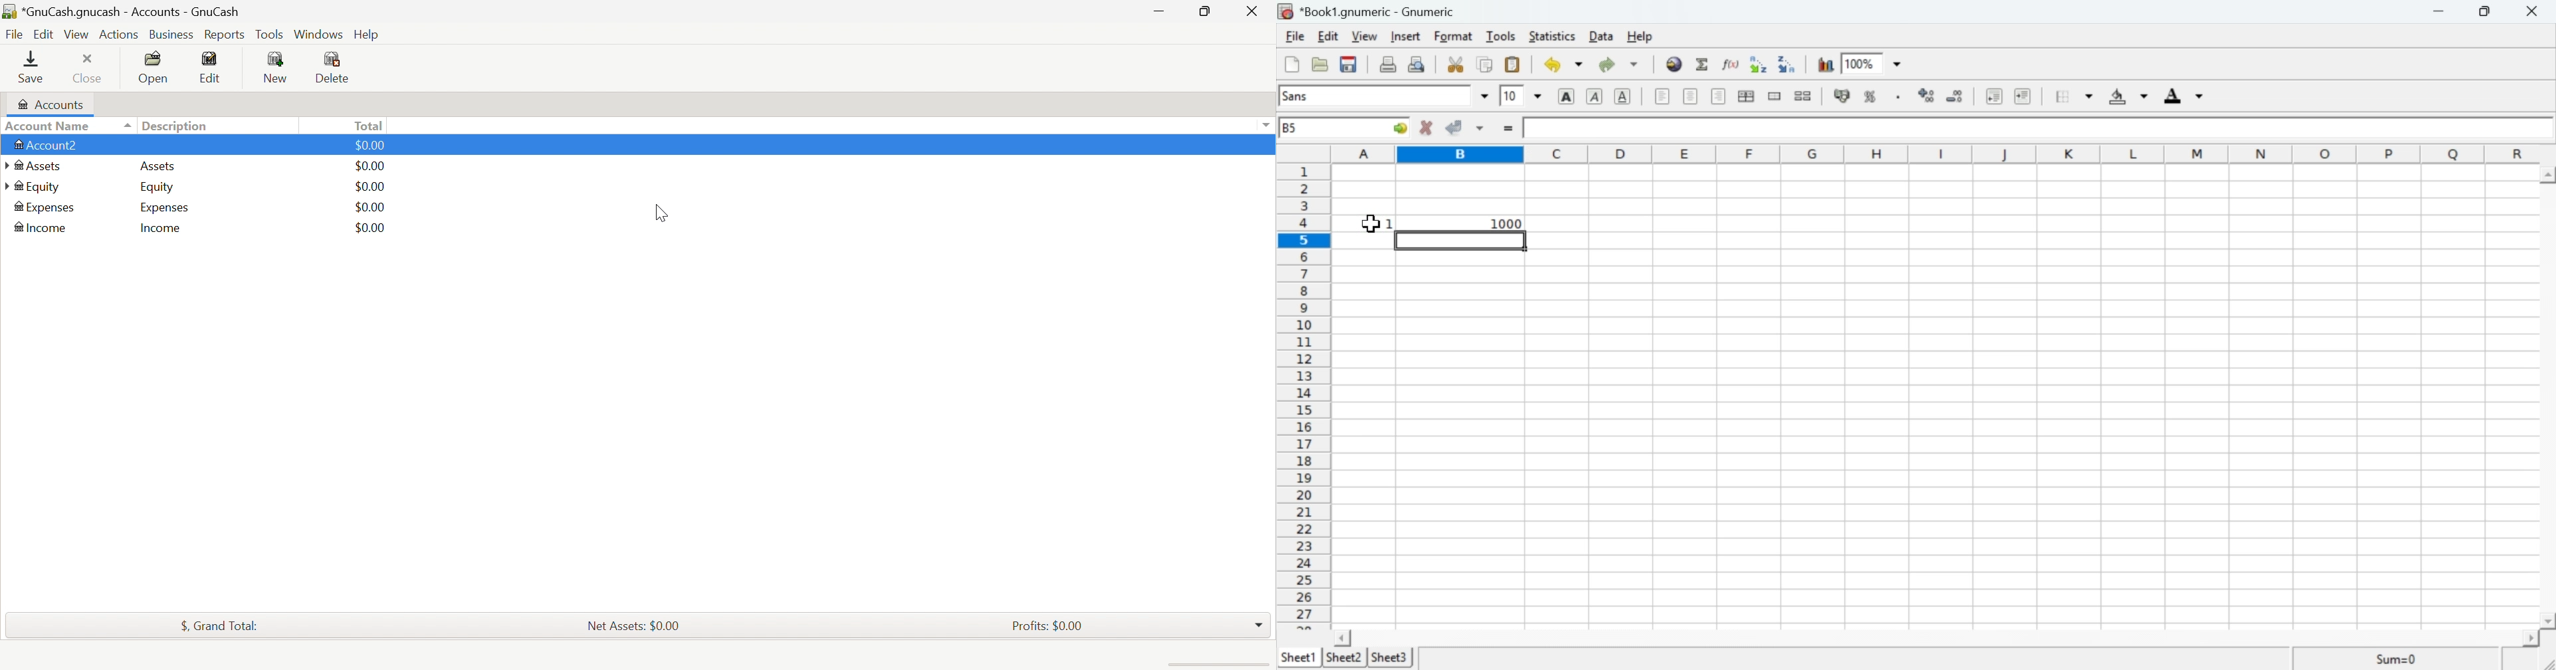 The width and height of the screenshot is (2576, 672). I want to click on Bold, so click(1567, 96).